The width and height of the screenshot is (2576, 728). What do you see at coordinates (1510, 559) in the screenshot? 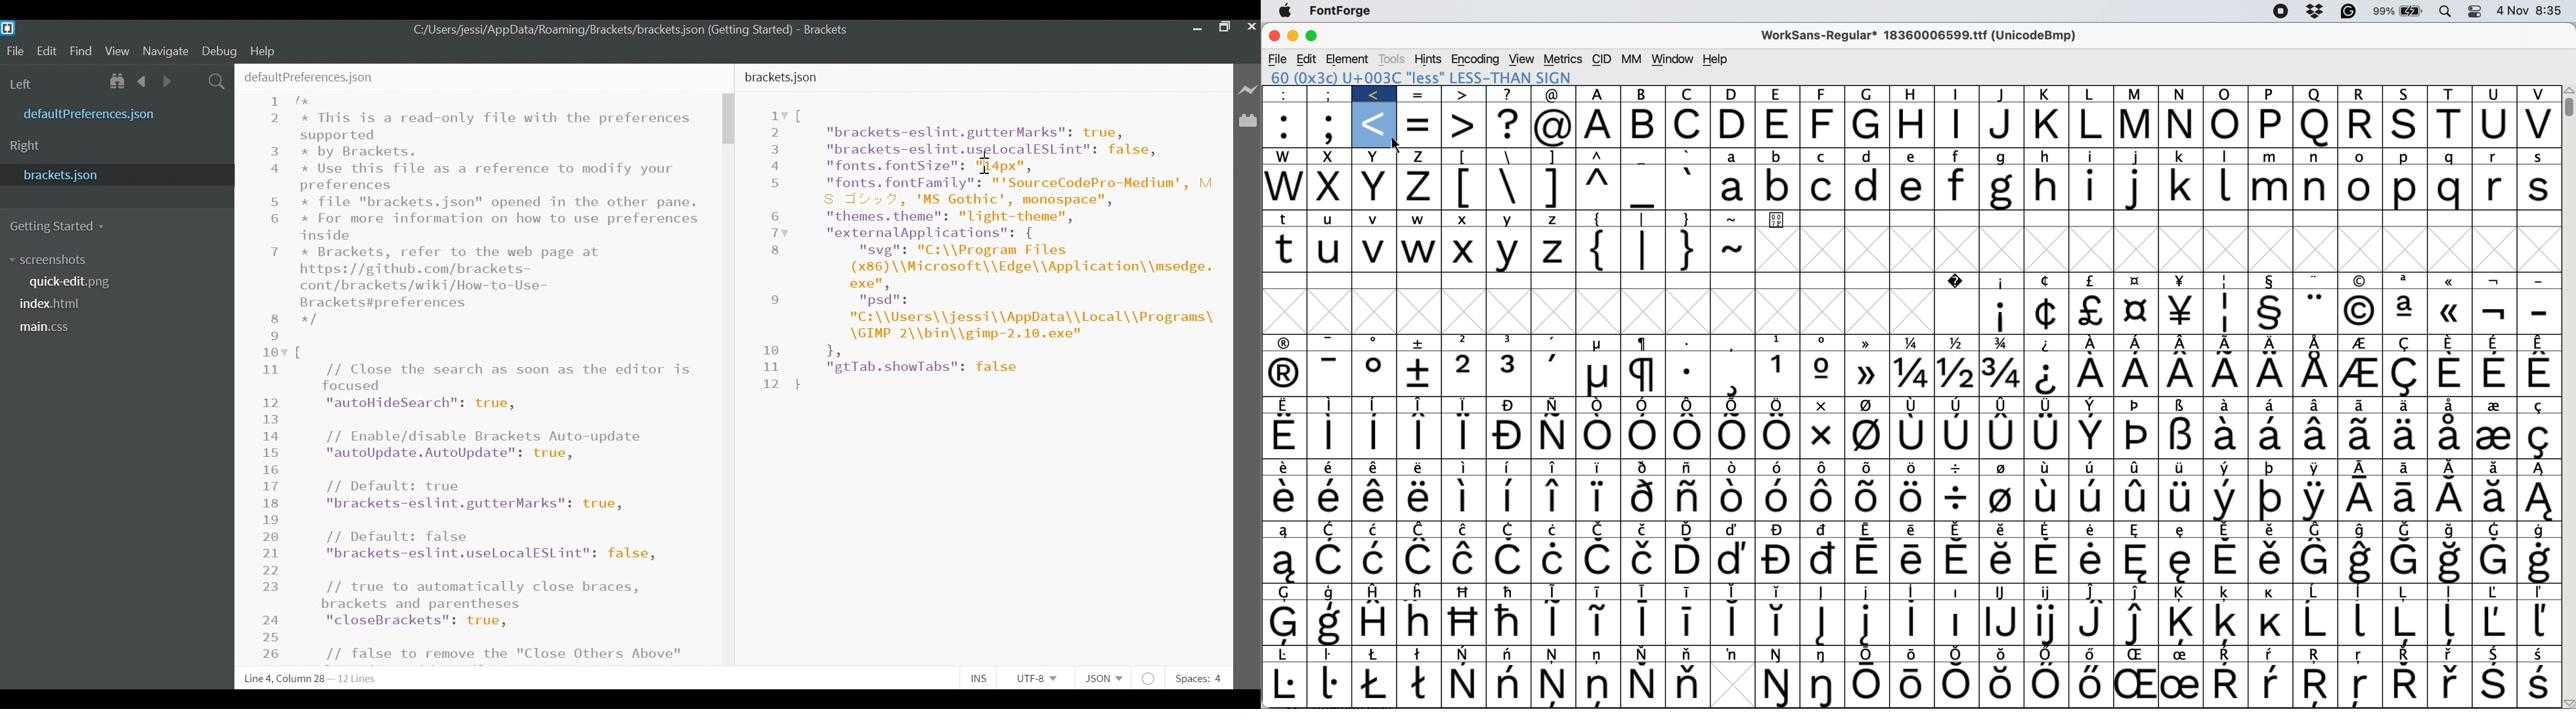
I see `Symbol` at bounding box center [1510, 559].